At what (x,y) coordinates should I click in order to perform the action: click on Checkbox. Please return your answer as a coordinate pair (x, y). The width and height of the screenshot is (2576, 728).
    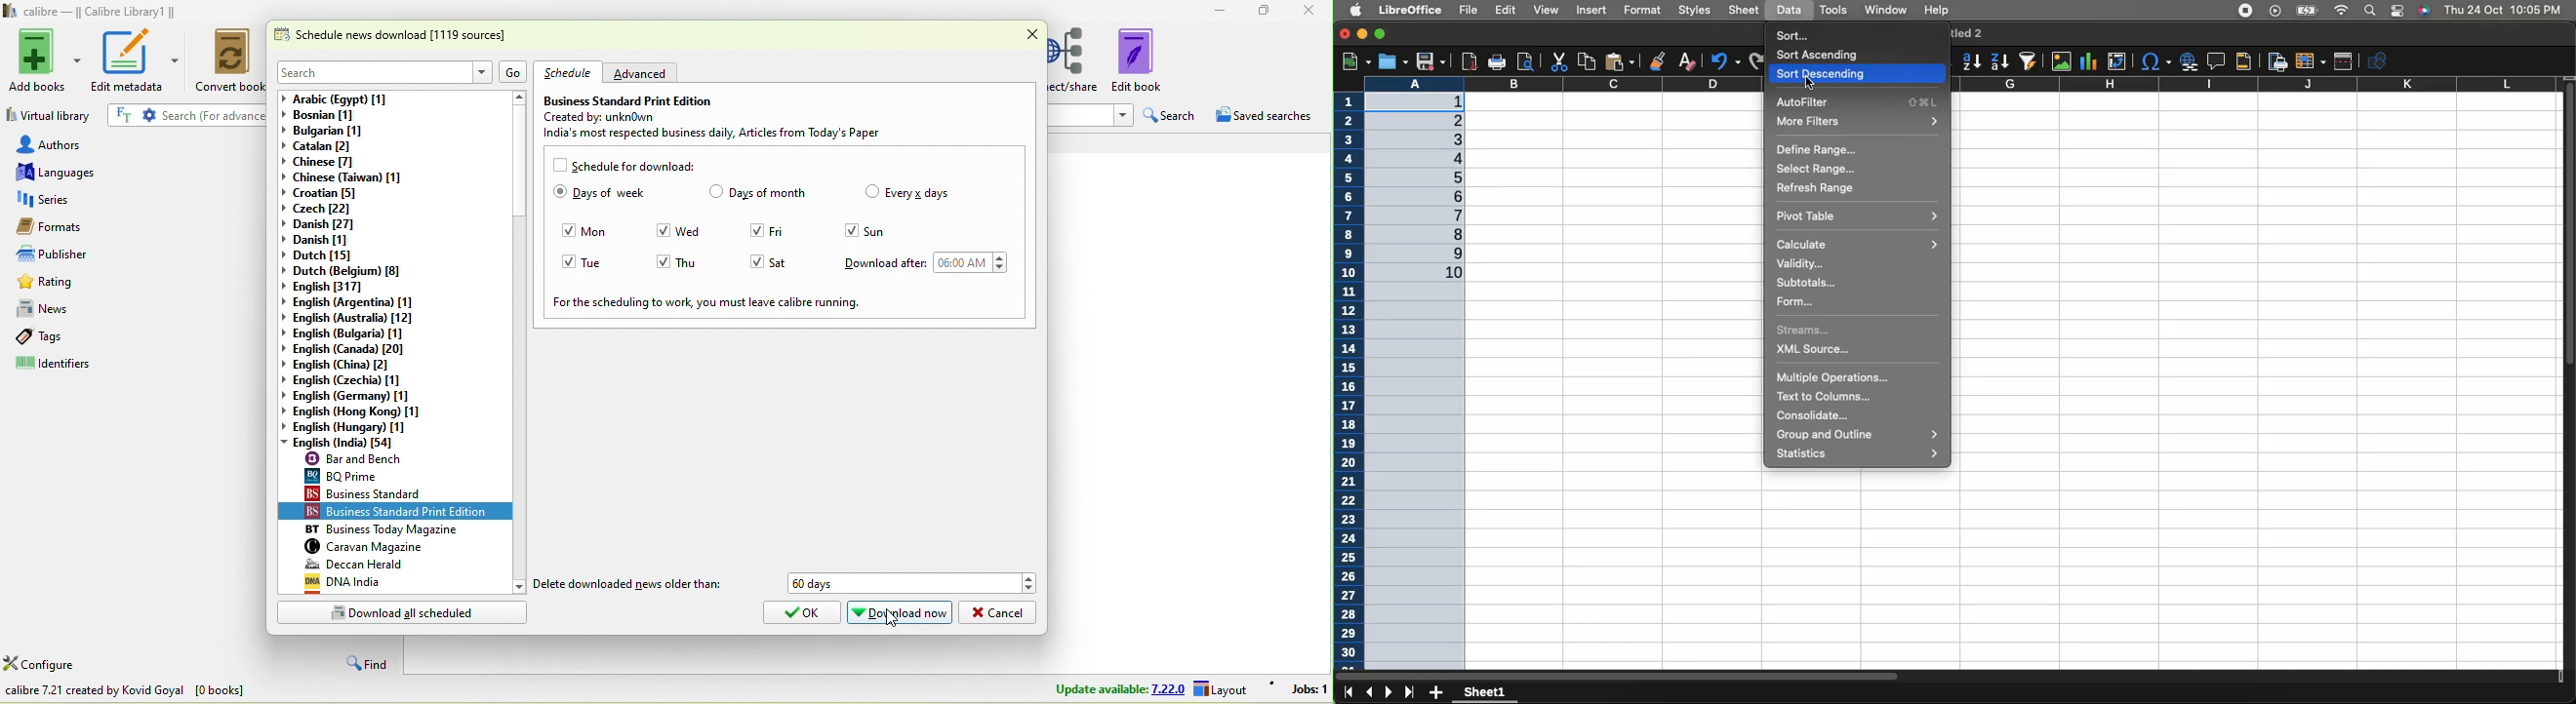
    Looking at the image, I should click on (715, 193).